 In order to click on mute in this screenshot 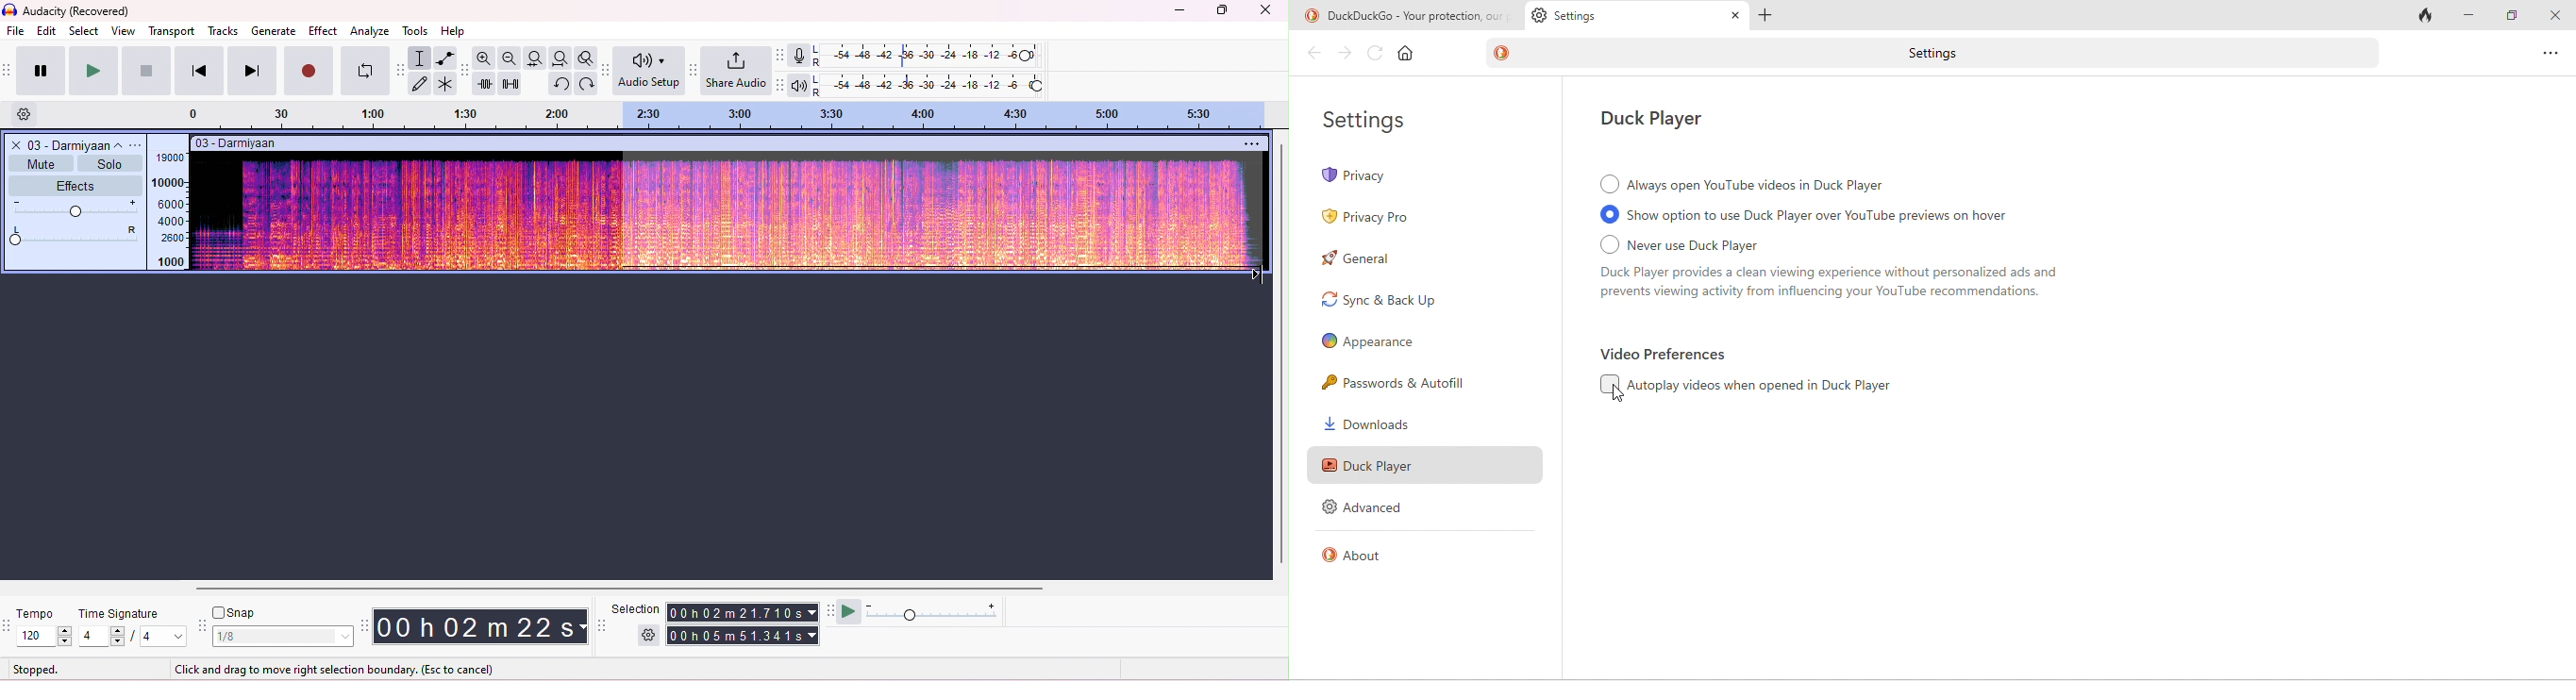, I will do `click(40, 163)`.